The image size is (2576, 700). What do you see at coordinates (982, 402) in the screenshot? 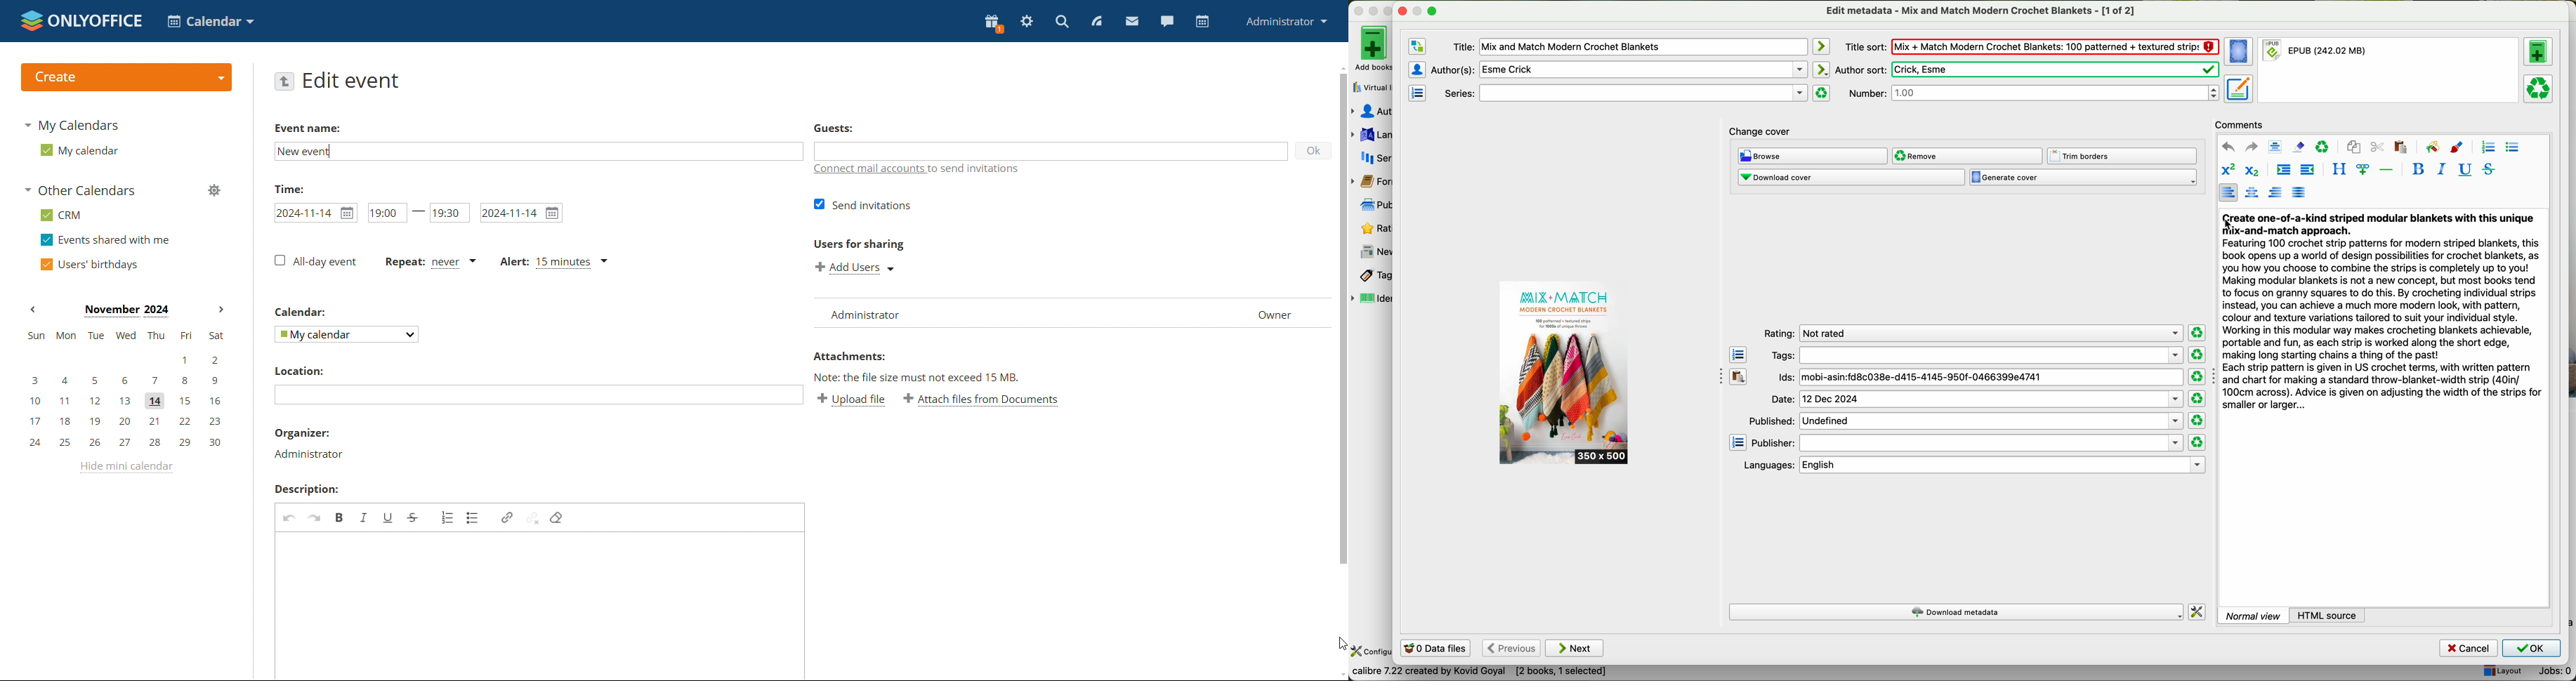
I see `attach files from documents` at bounding box center [982, 402].